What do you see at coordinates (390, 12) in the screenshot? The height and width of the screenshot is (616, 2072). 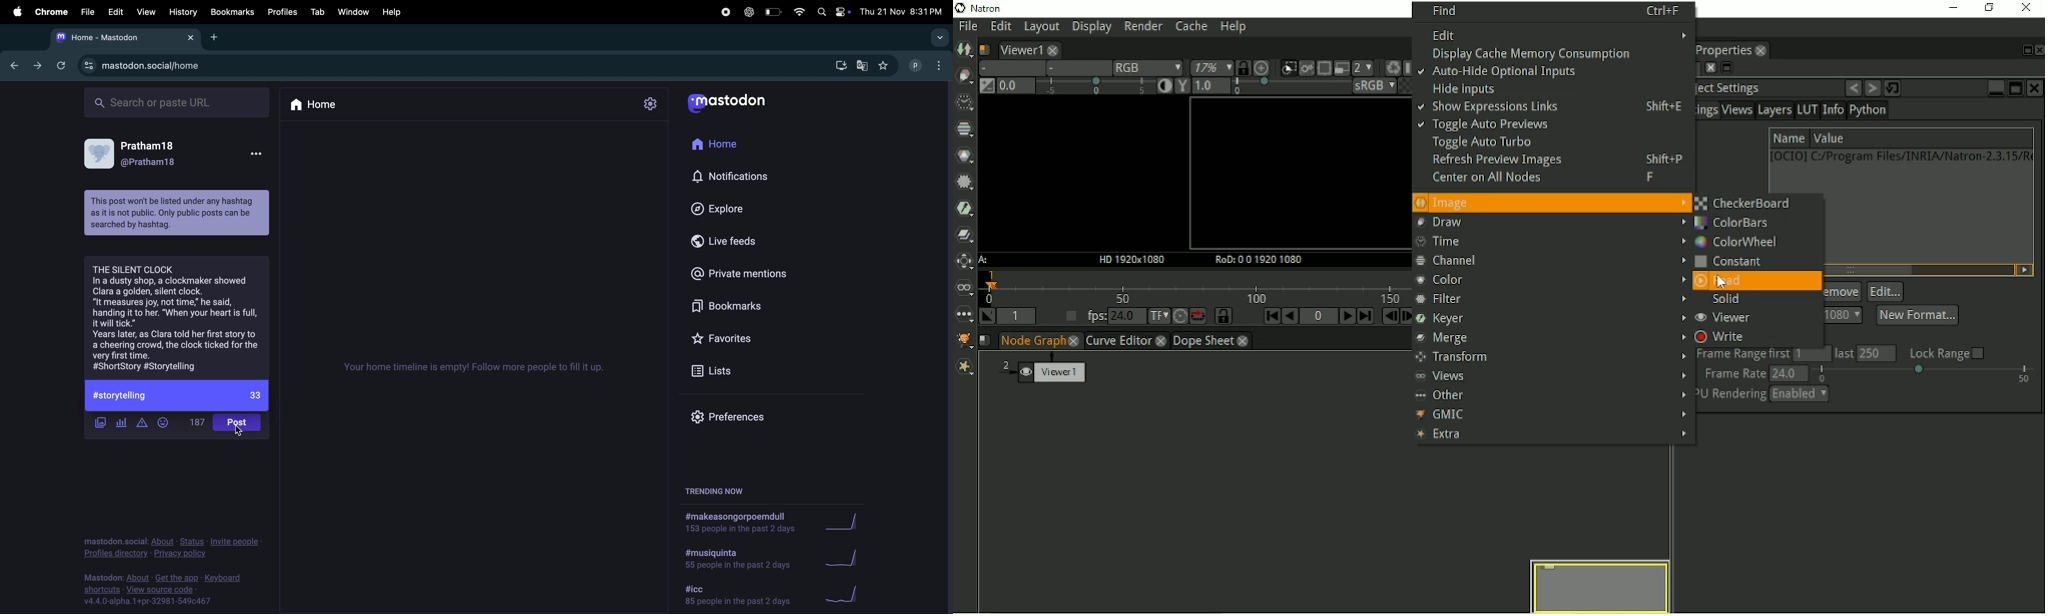 I see `help` at bounding box center [390, 12].